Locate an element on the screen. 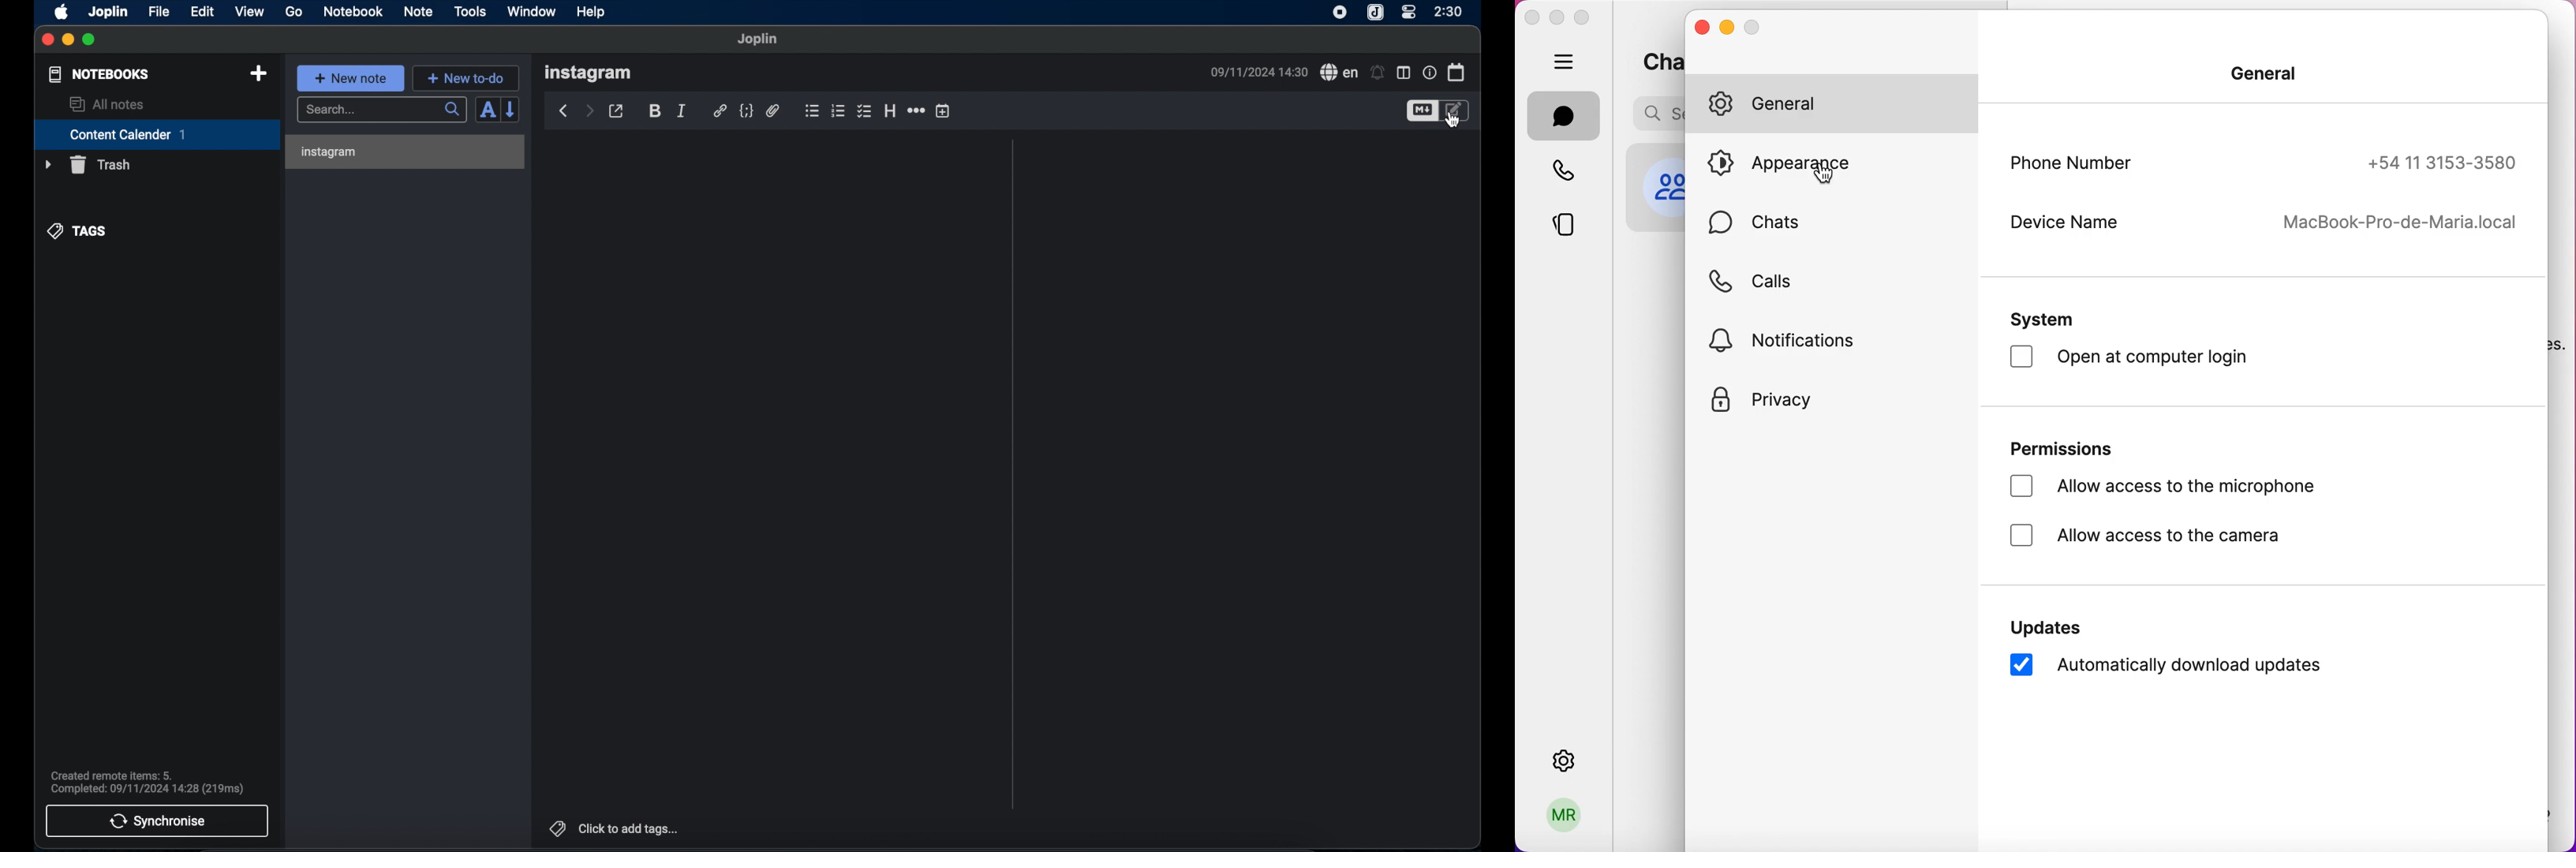  attach file is located at coordinates (774, 110).